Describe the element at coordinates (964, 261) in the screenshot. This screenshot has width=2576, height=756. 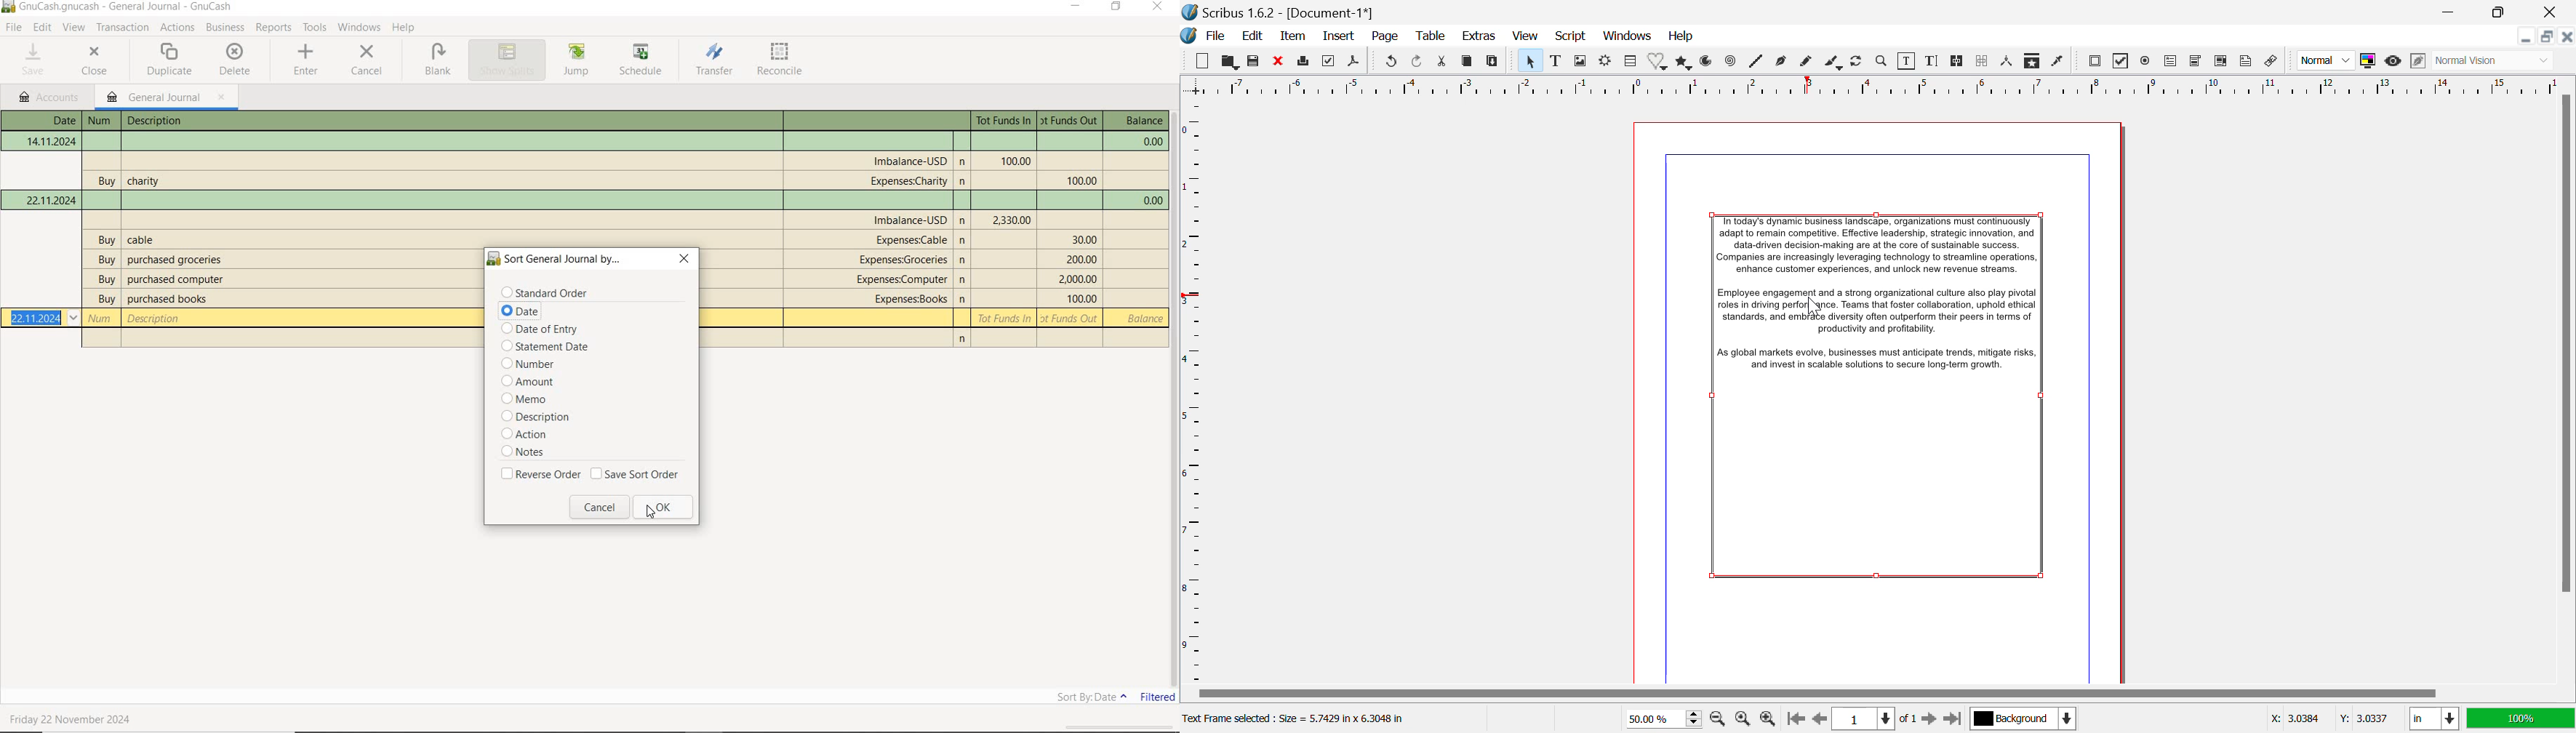
I see `n` at that location.